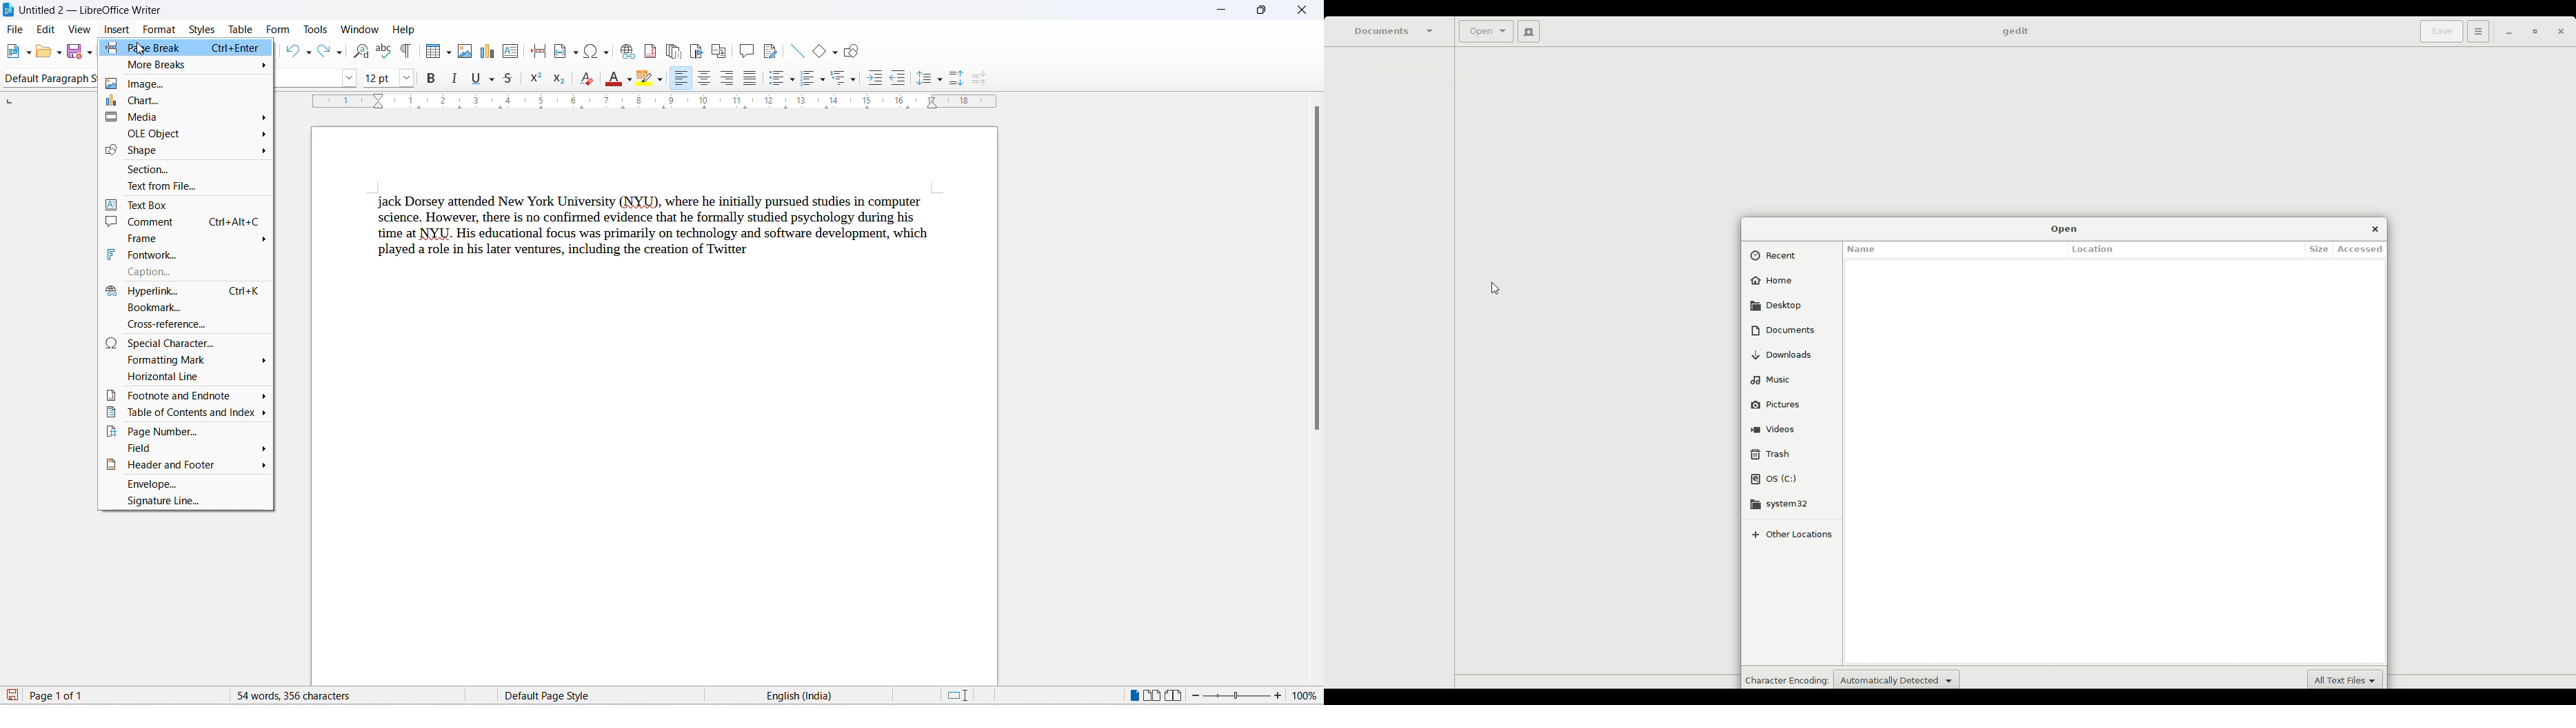  I want to click on font color, so click(610, 79).